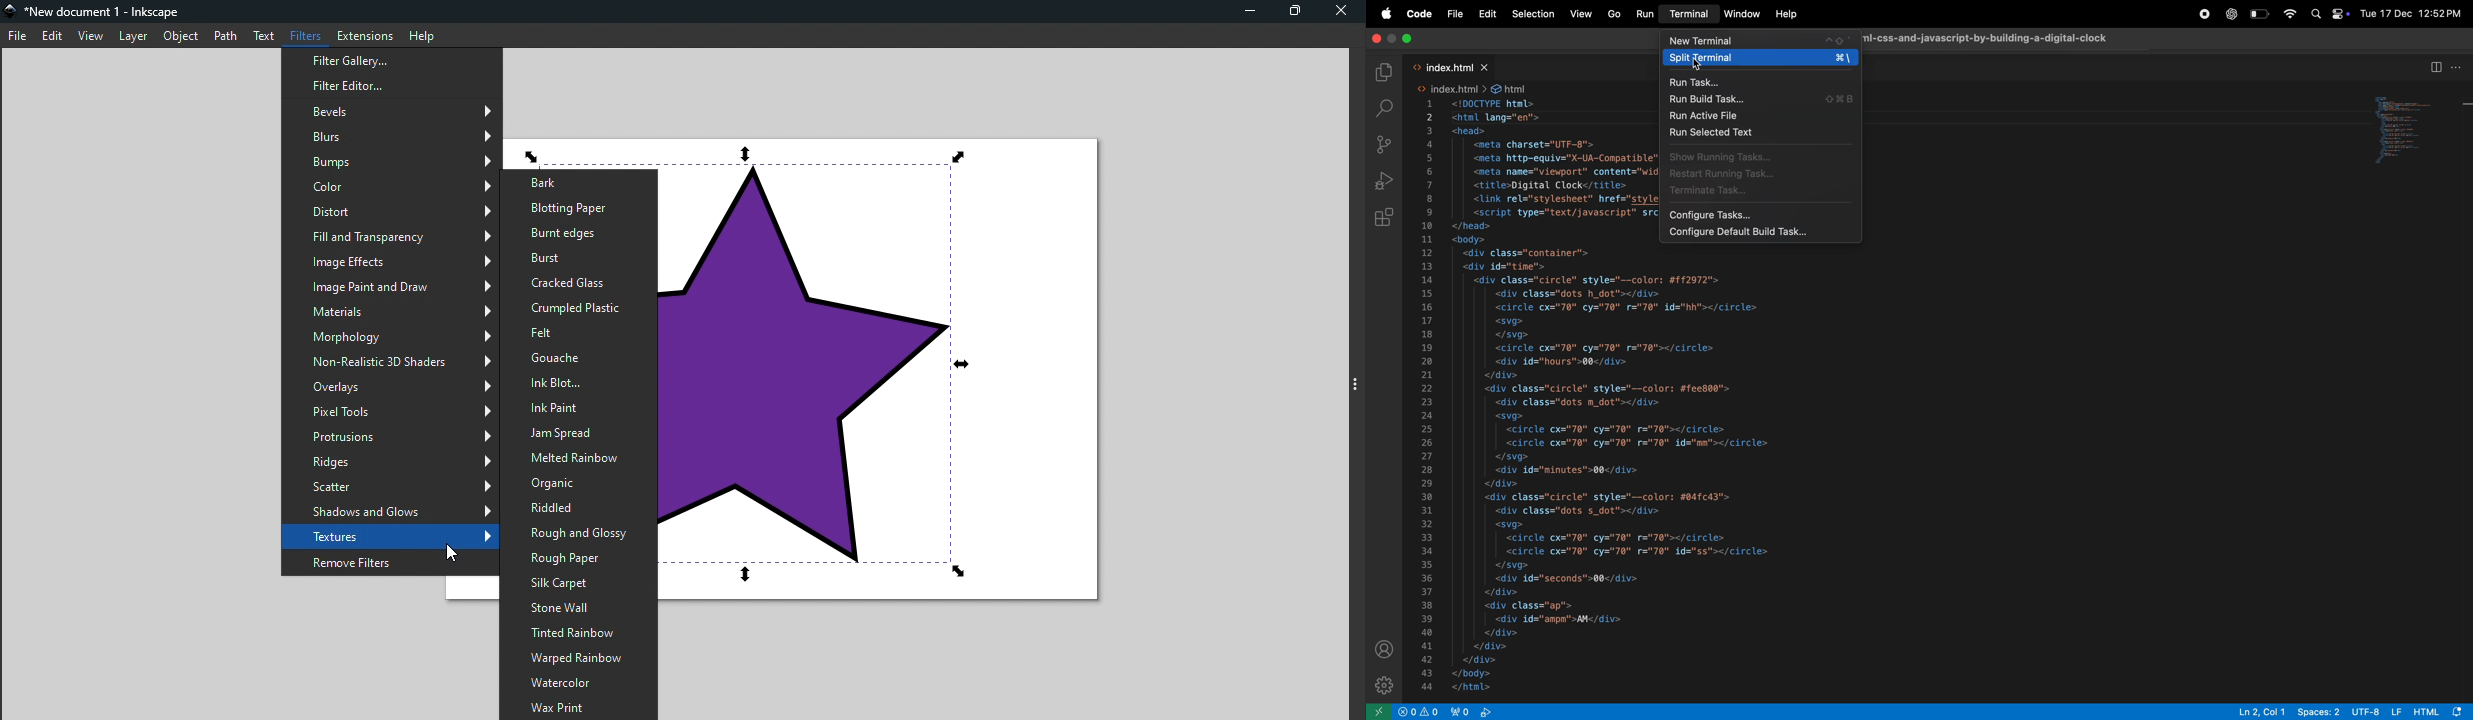  Describe the element at coordinates (391, 512) in the screenshot. I see `Shadows and glows` at that location.